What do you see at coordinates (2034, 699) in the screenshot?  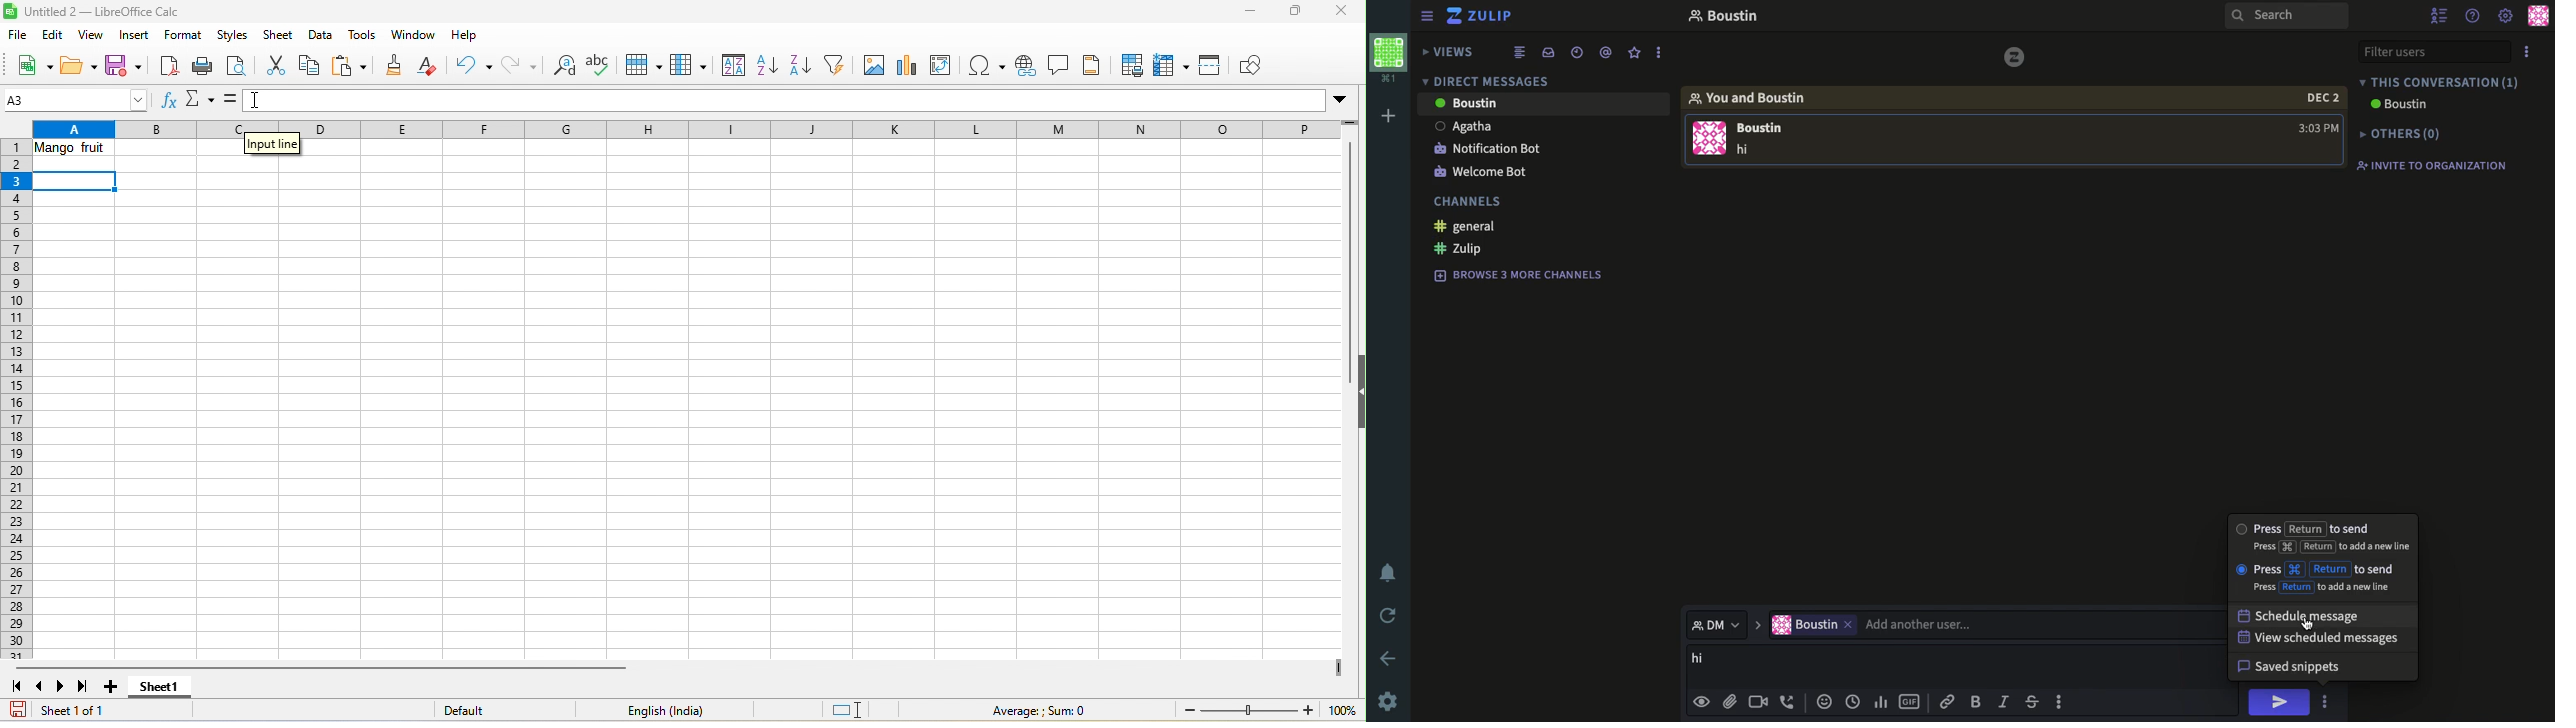 I see `strikethrough ` at bounding box center [2034, 699].